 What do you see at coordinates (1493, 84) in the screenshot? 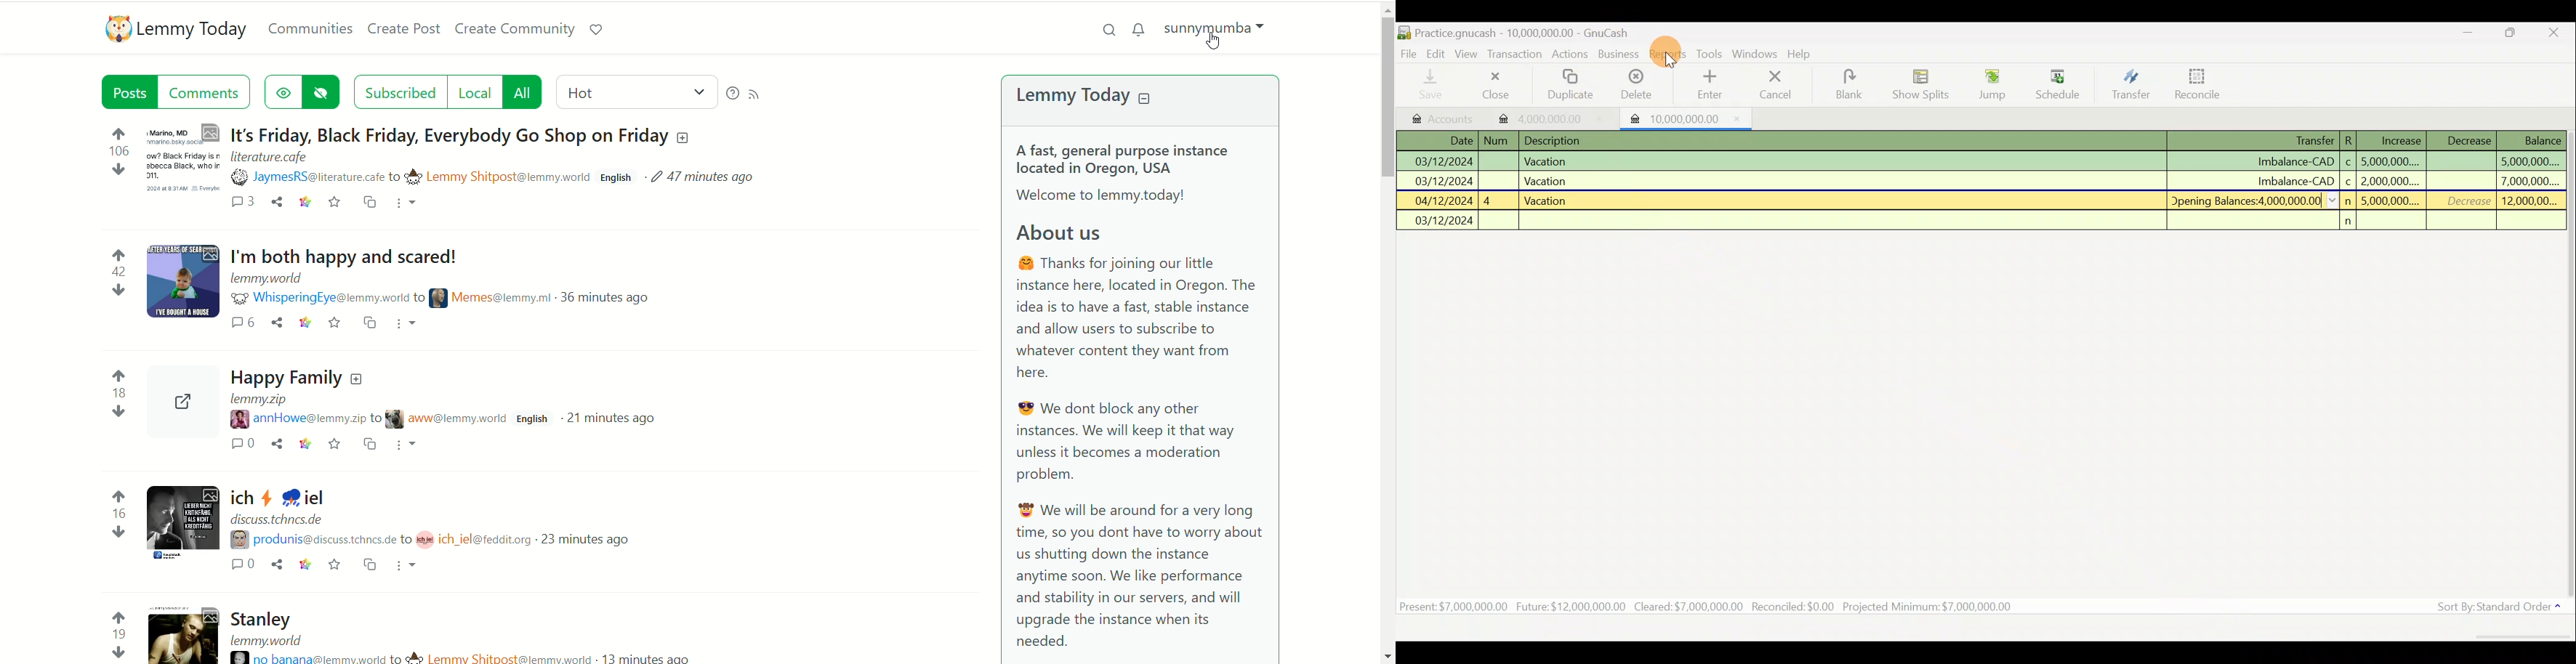
I see `Close` at bounding box center [1493, 84].